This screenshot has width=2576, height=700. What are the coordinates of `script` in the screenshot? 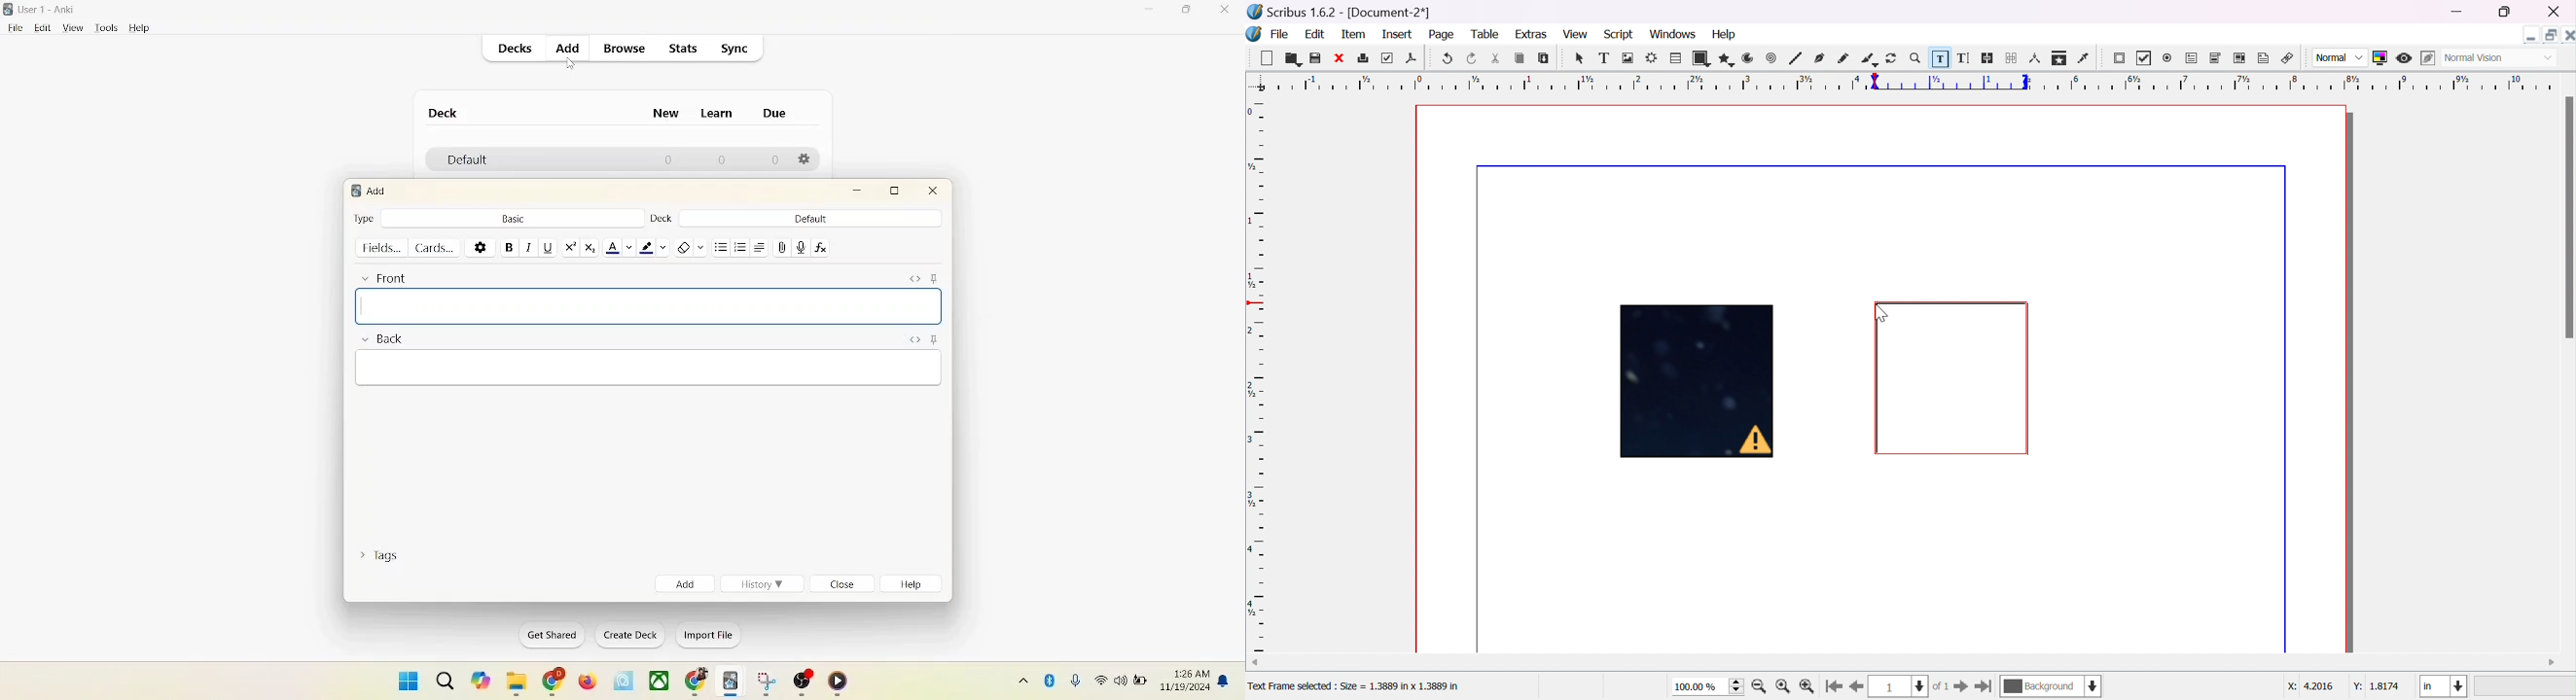 It's located at (1619, 35).